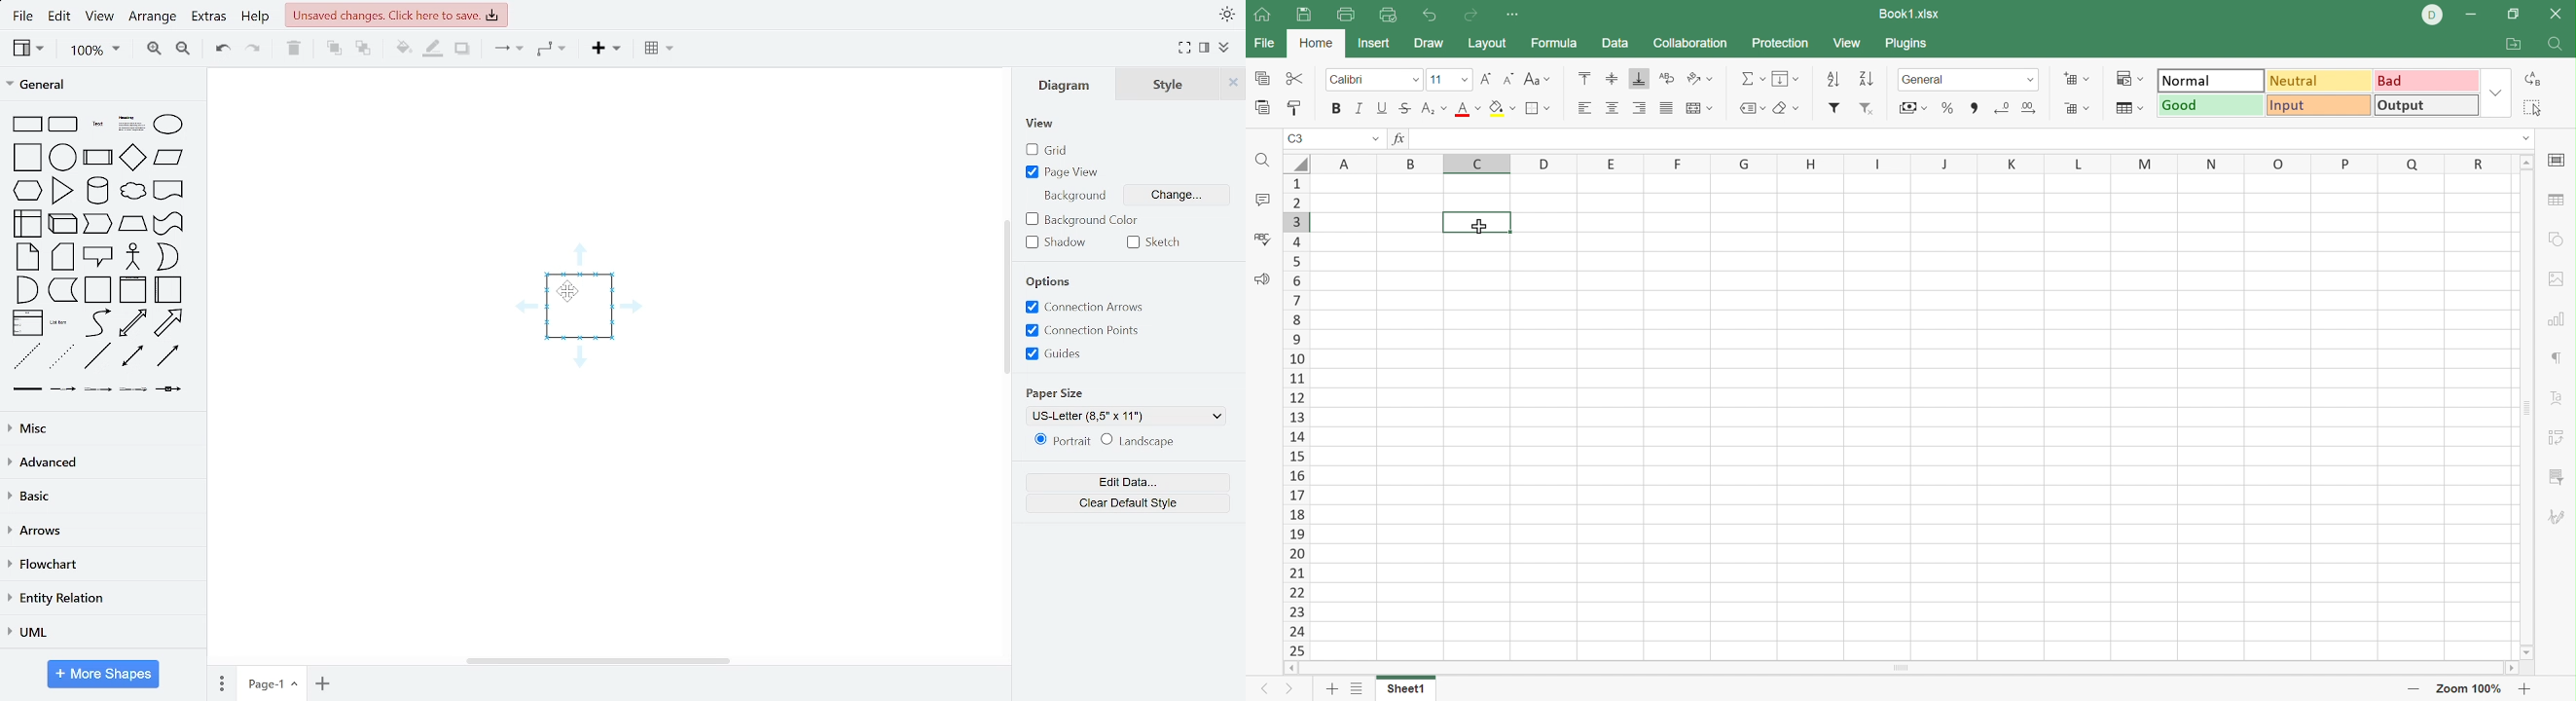  What do you see at coordinates (130, 355) in the screenshot?
I see `general shapes` at bounding box center [130, 355].